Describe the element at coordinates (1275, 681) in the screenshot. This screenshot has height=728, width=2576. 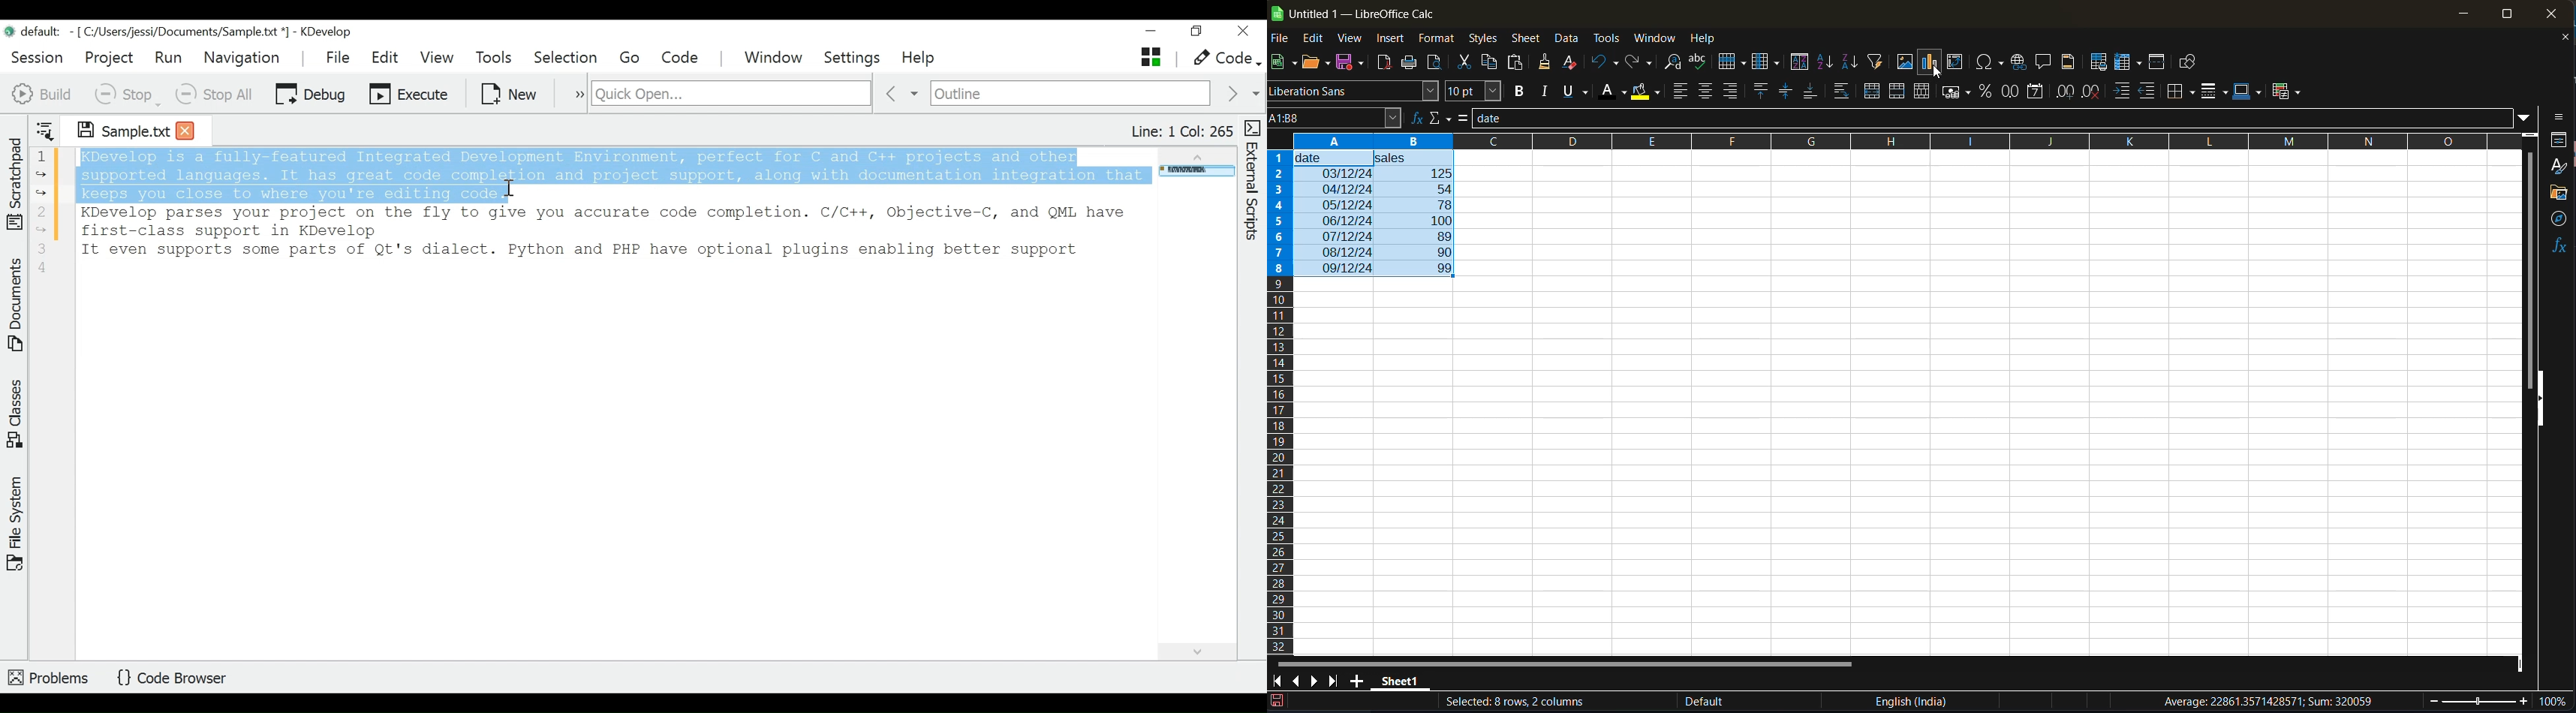
I see `scroll to first sheet` at that location.